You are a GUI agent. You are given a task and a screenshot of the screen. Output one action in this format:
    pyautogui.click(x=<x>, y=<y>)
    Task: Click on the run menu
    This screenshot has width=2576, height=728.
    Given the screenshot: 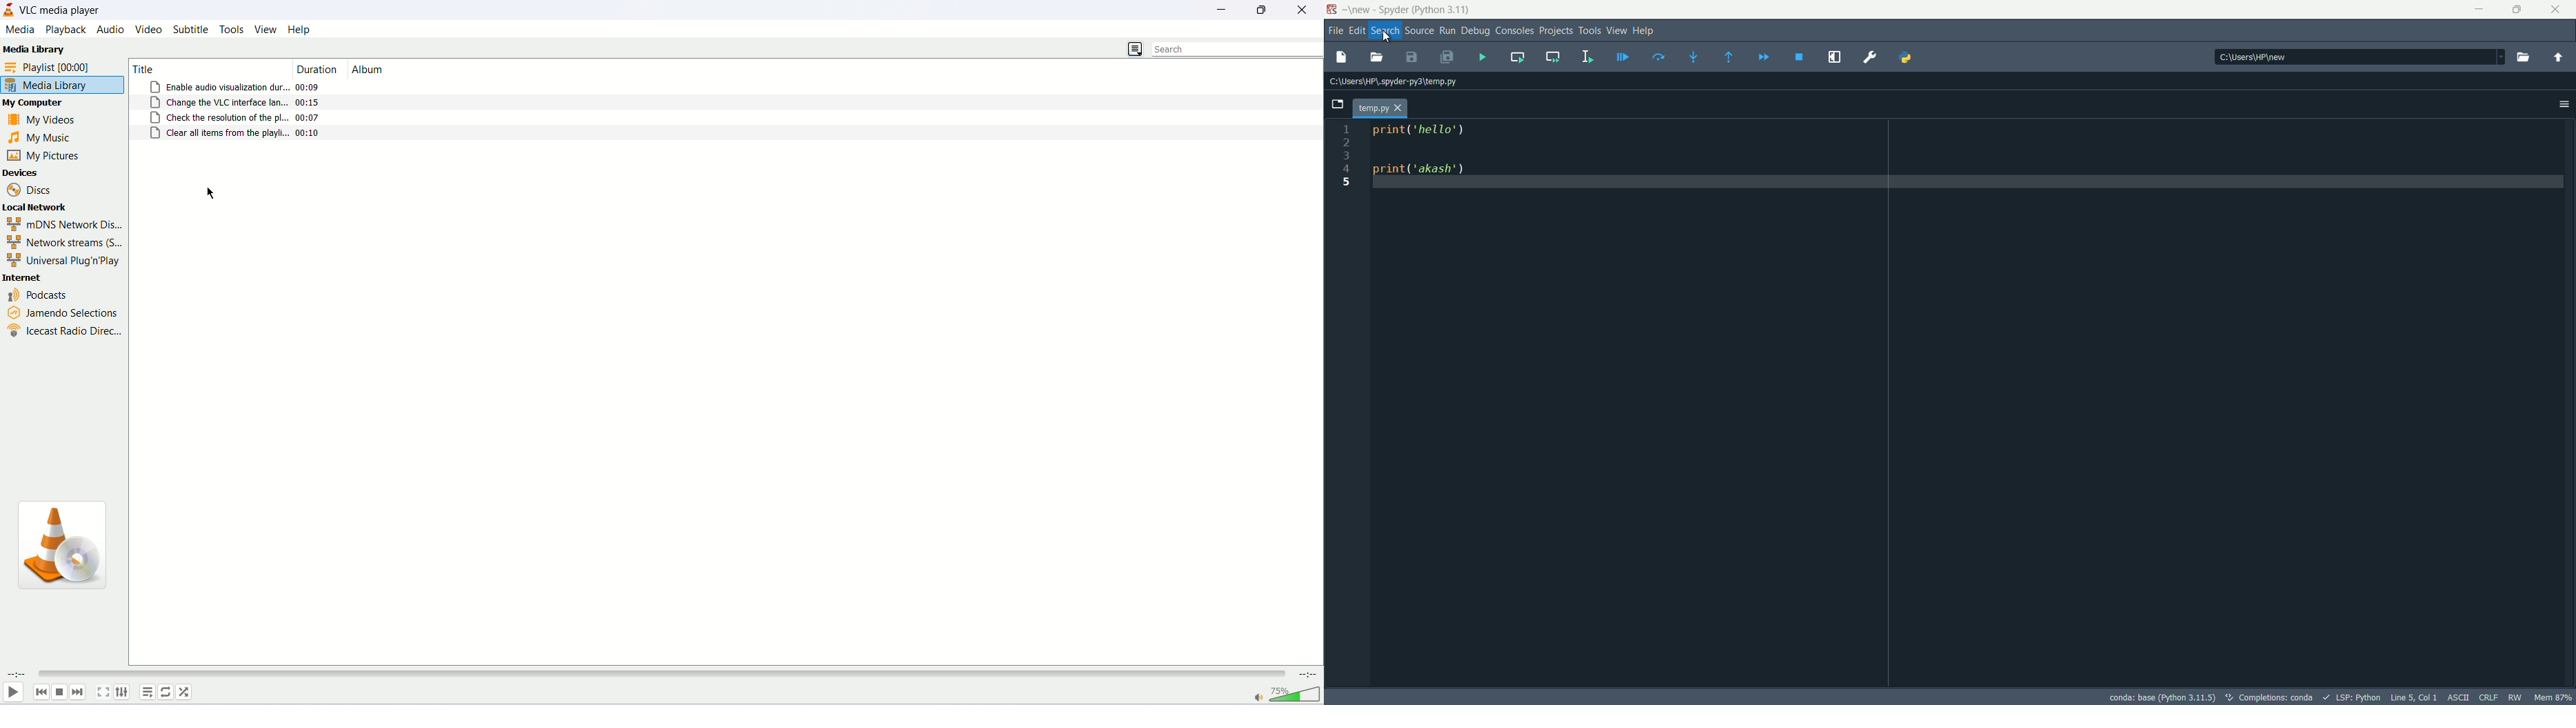 What is the action you would take?
    pyautogui.click(x=1448, y=31)
    